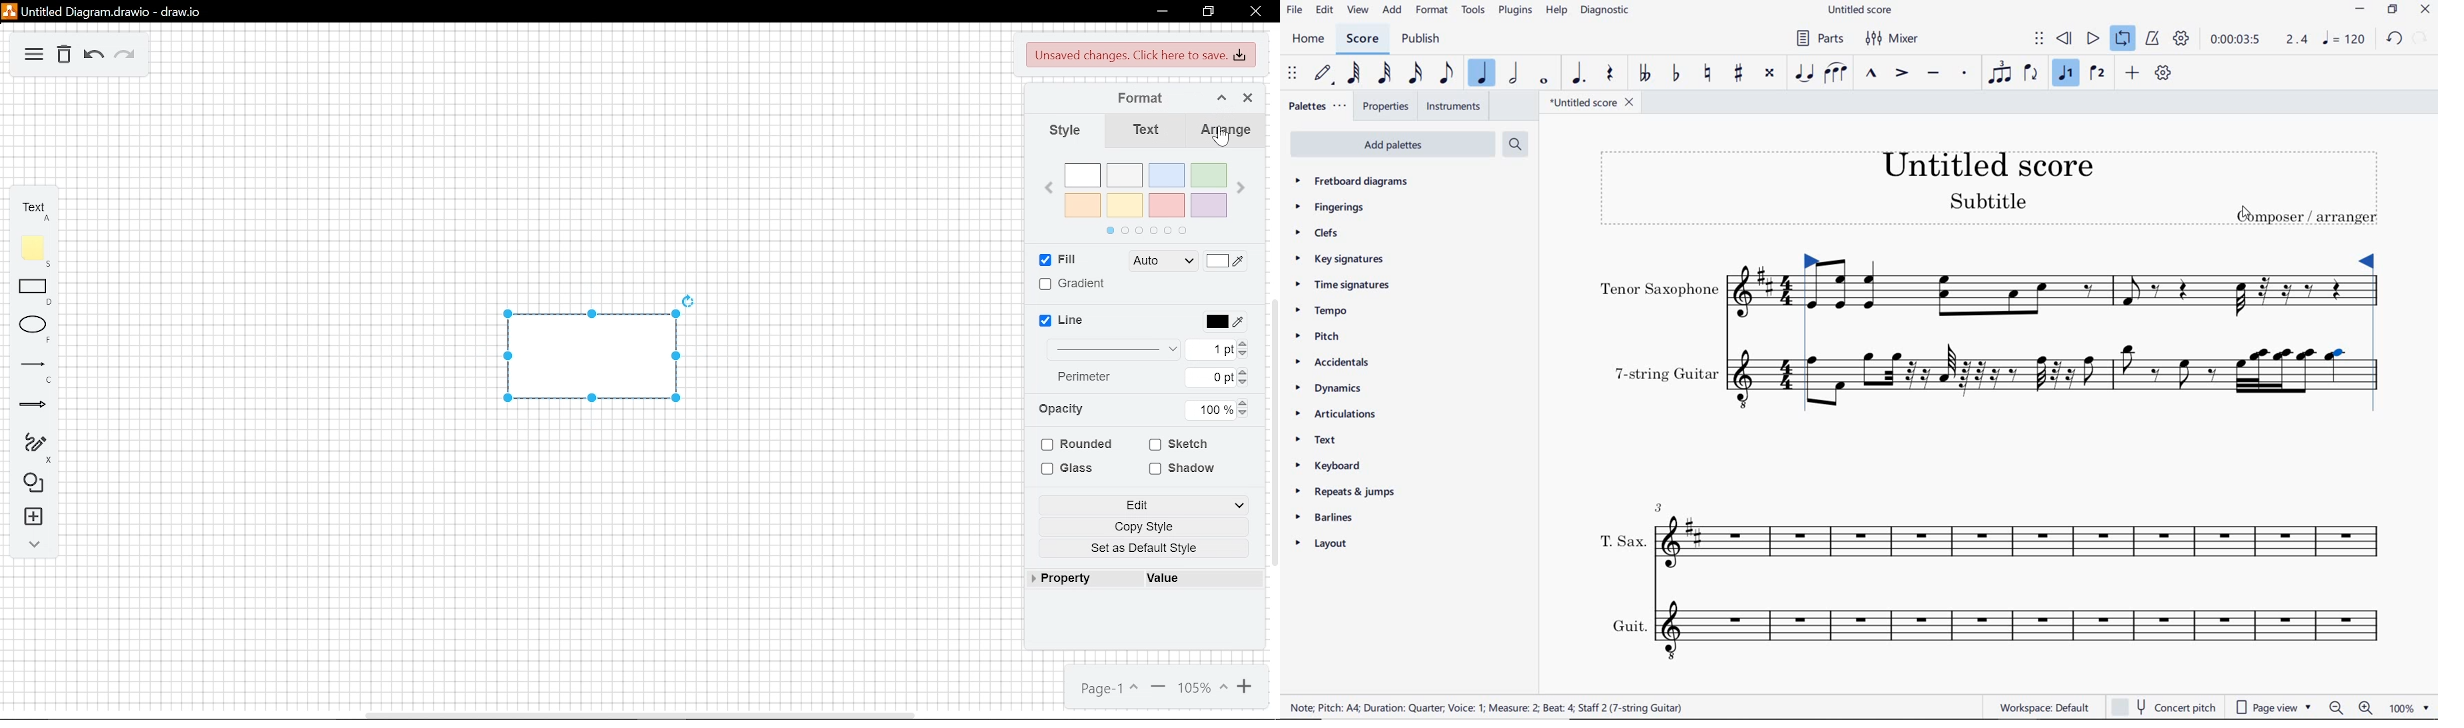  Describe the element at coordinates (1141, 132) in the screenshot. I see `text` at that location.